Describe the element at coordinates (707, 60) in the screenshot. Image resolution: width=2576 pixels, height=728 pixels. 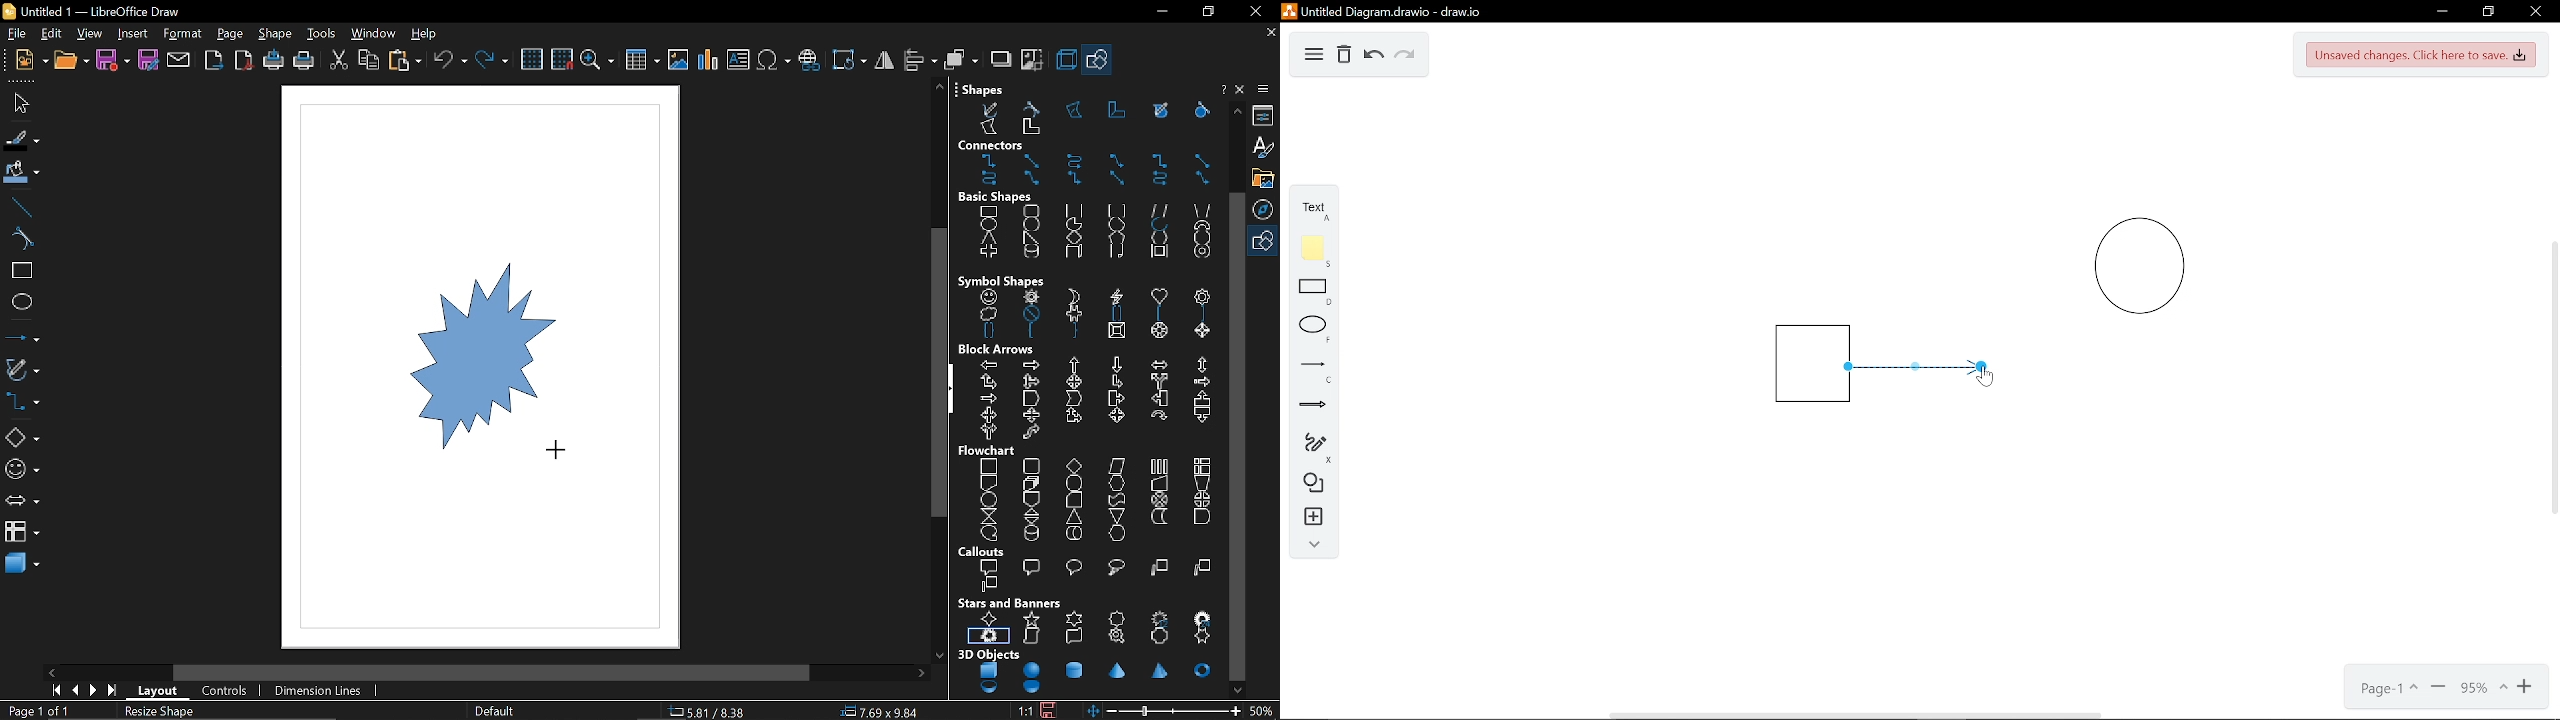
I see `Insert chart` at that location.